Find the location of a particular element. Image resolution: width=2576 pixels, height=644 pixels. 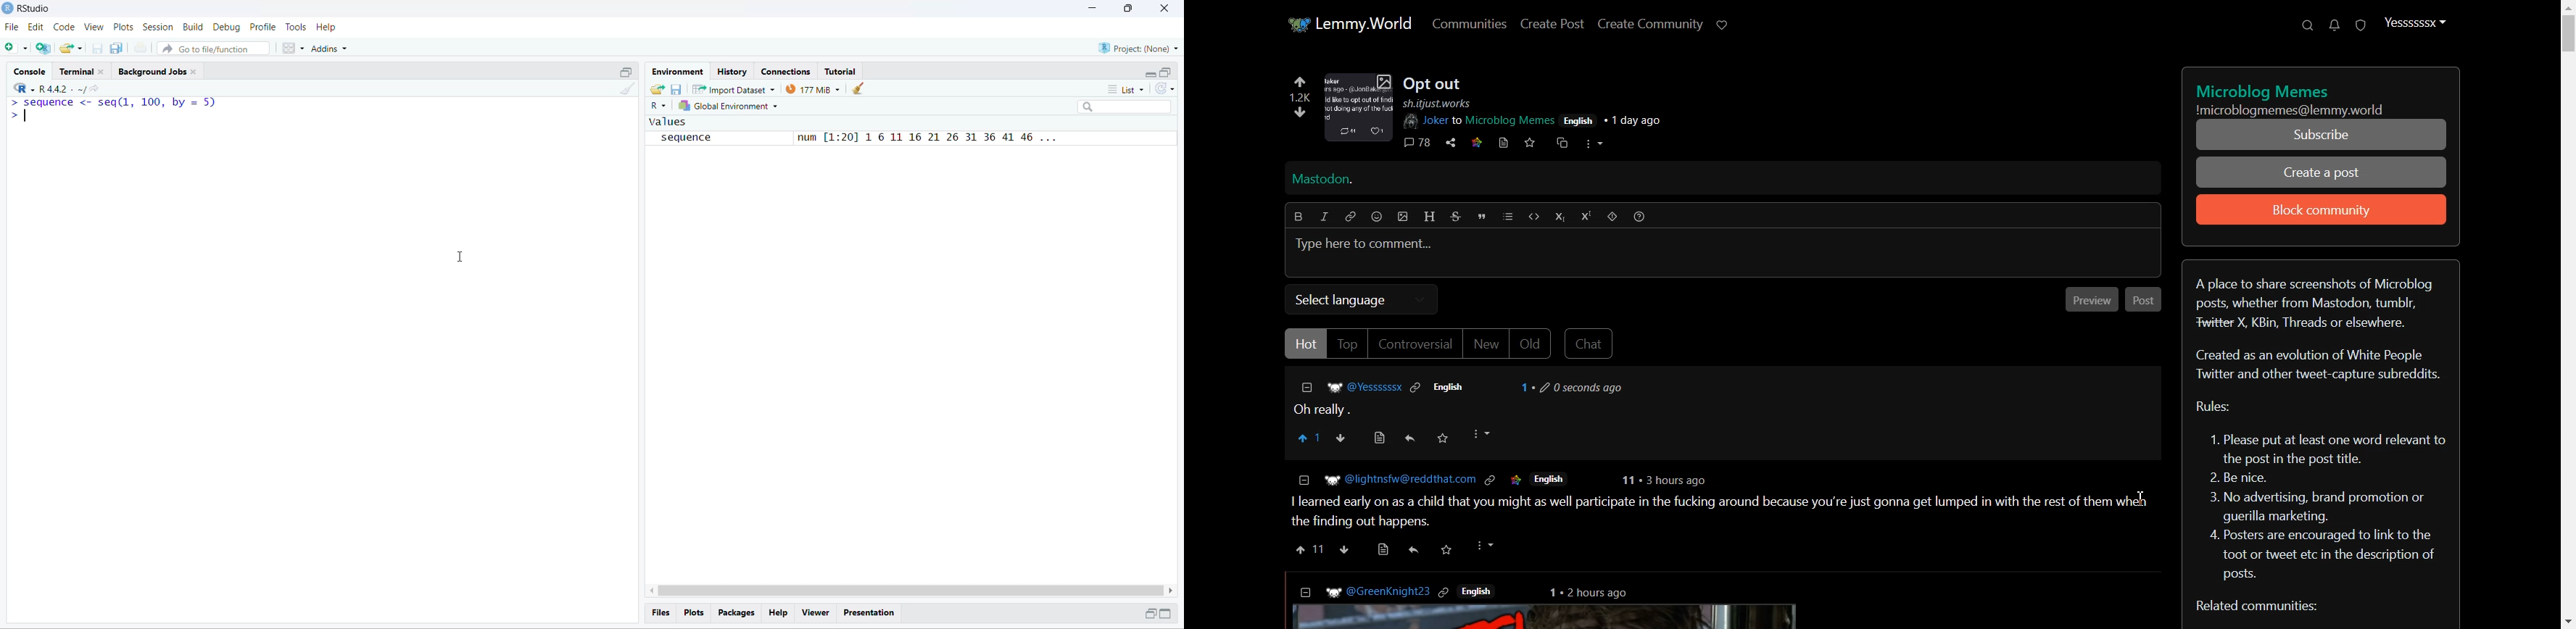

global enviornment is located at coordinates (731, 105).